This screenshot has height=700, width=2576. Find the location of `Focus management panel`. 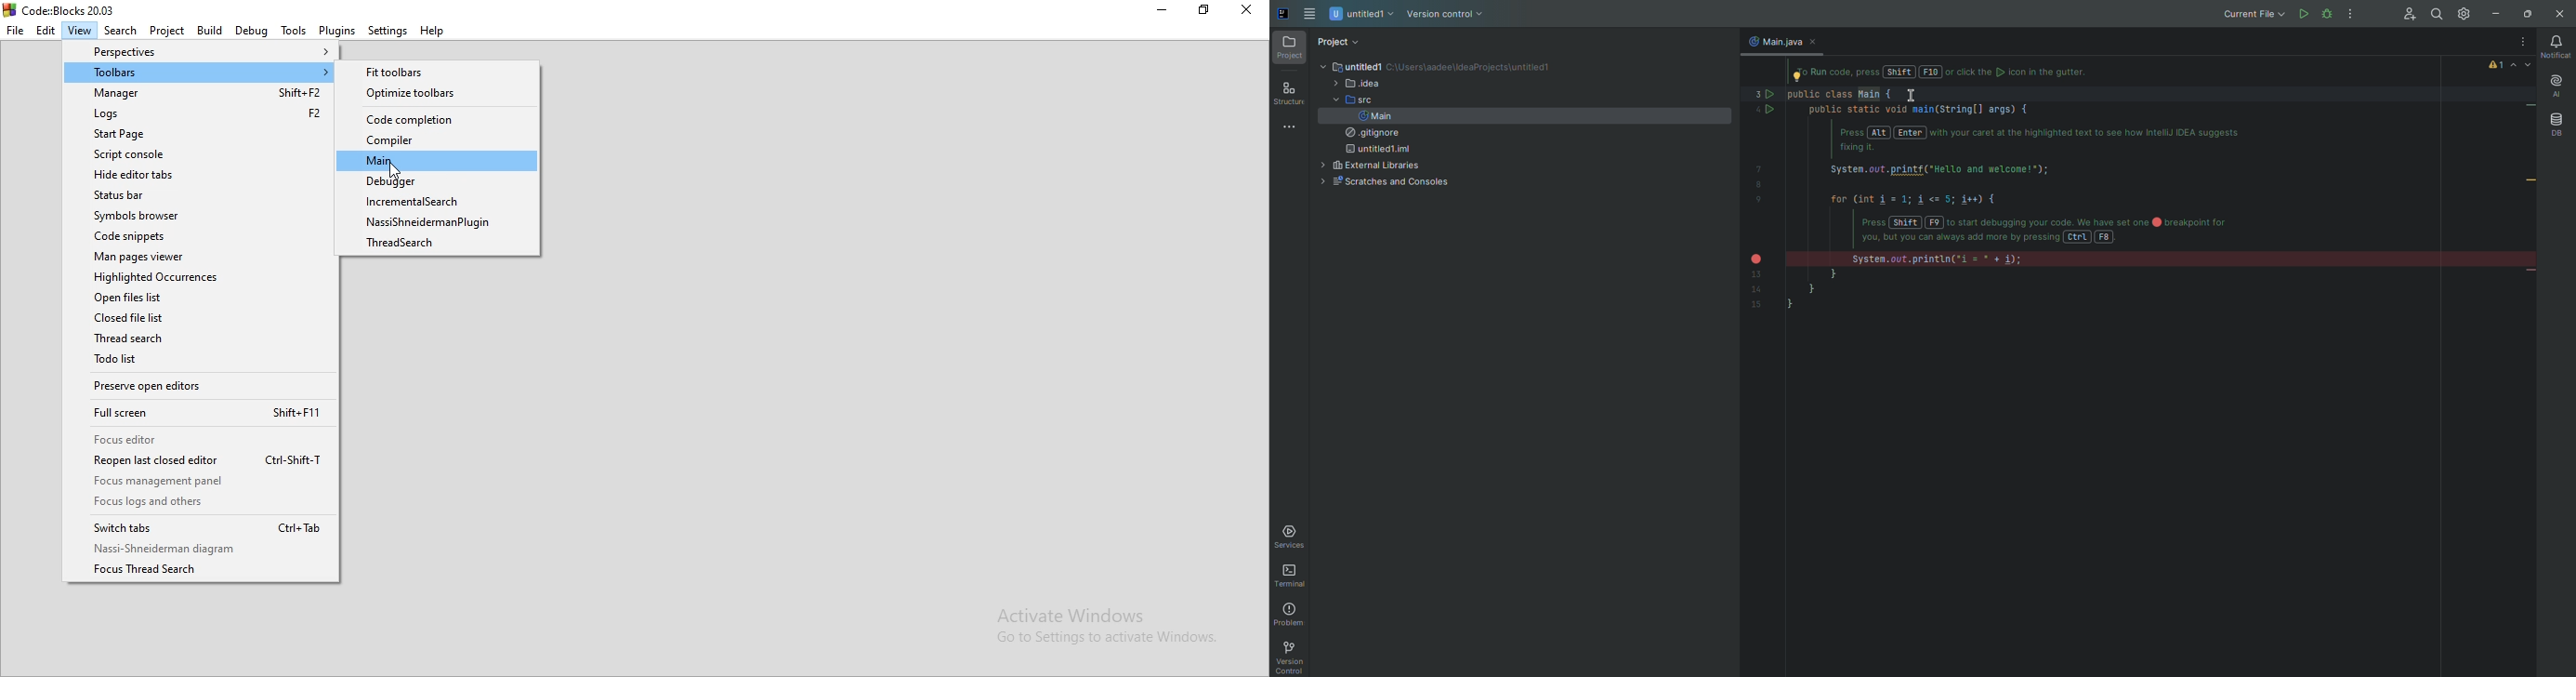

Focus management panel is located at coordinates (203, 482).